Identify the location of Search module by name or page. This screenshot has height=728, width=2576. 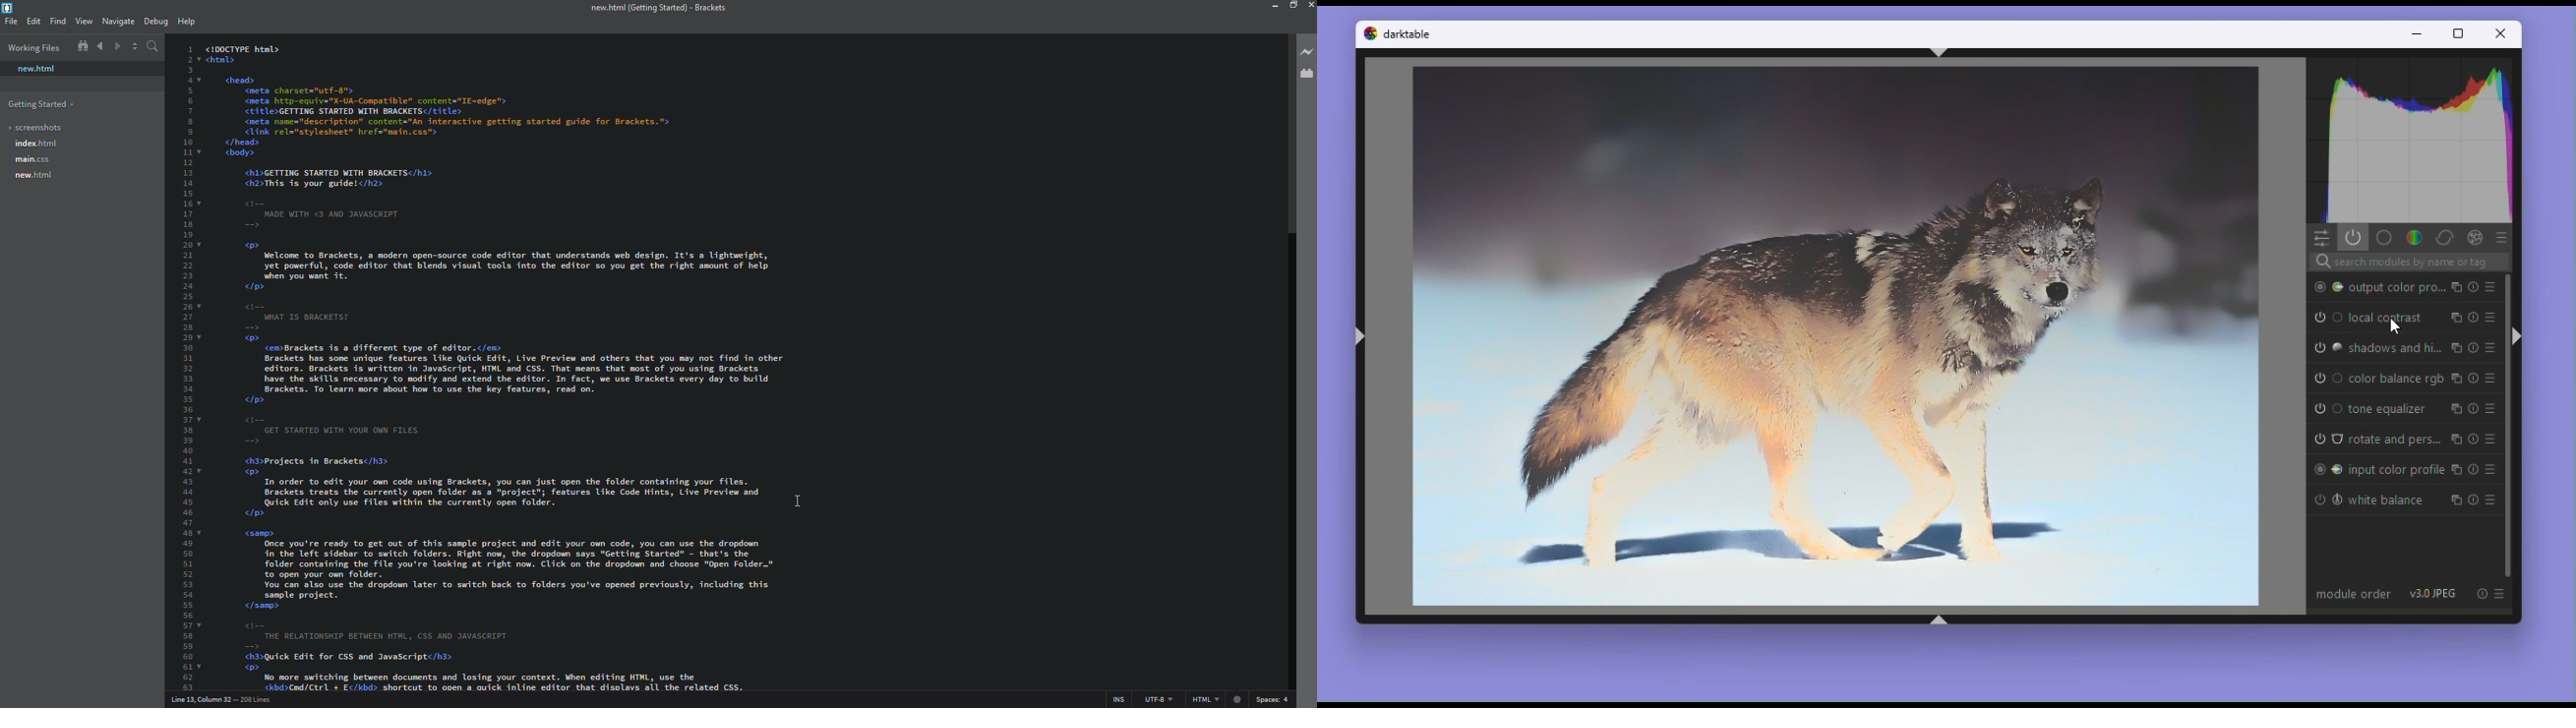
(2407, 262).